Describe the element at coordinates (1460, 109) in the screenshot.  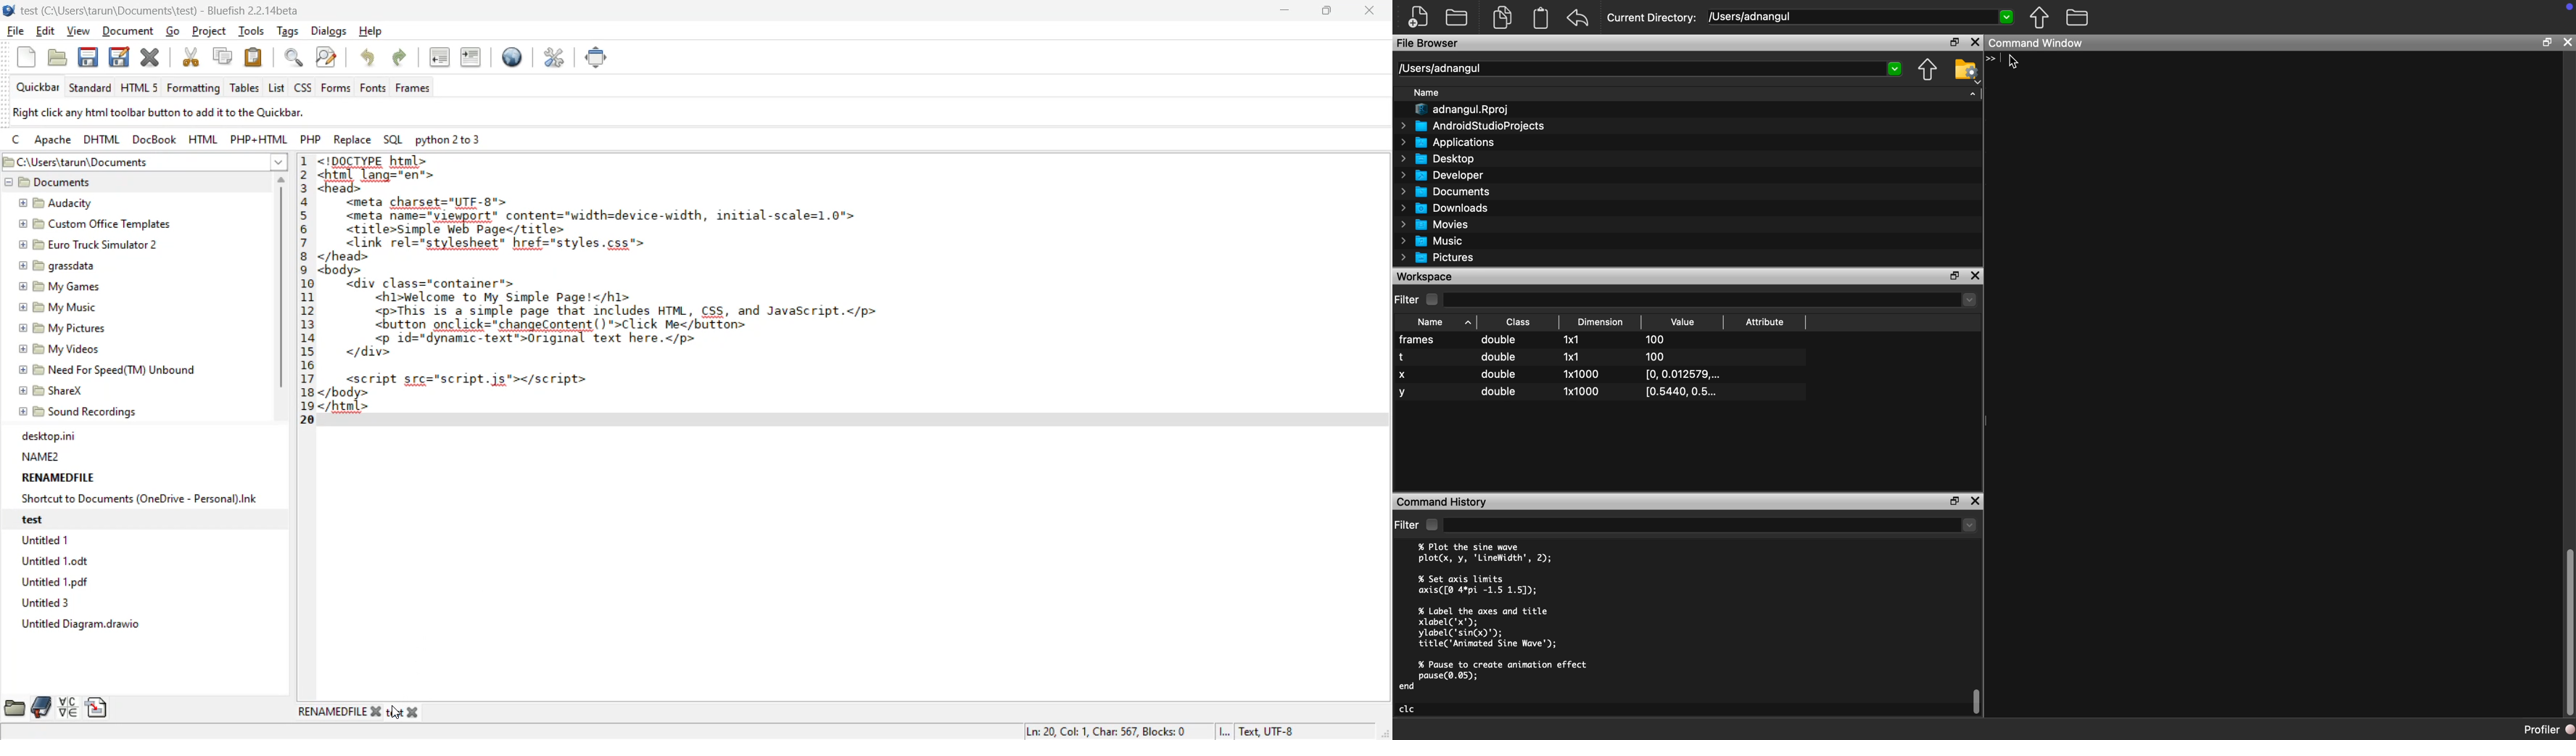
I see `adnangul.Rproj` at that location.